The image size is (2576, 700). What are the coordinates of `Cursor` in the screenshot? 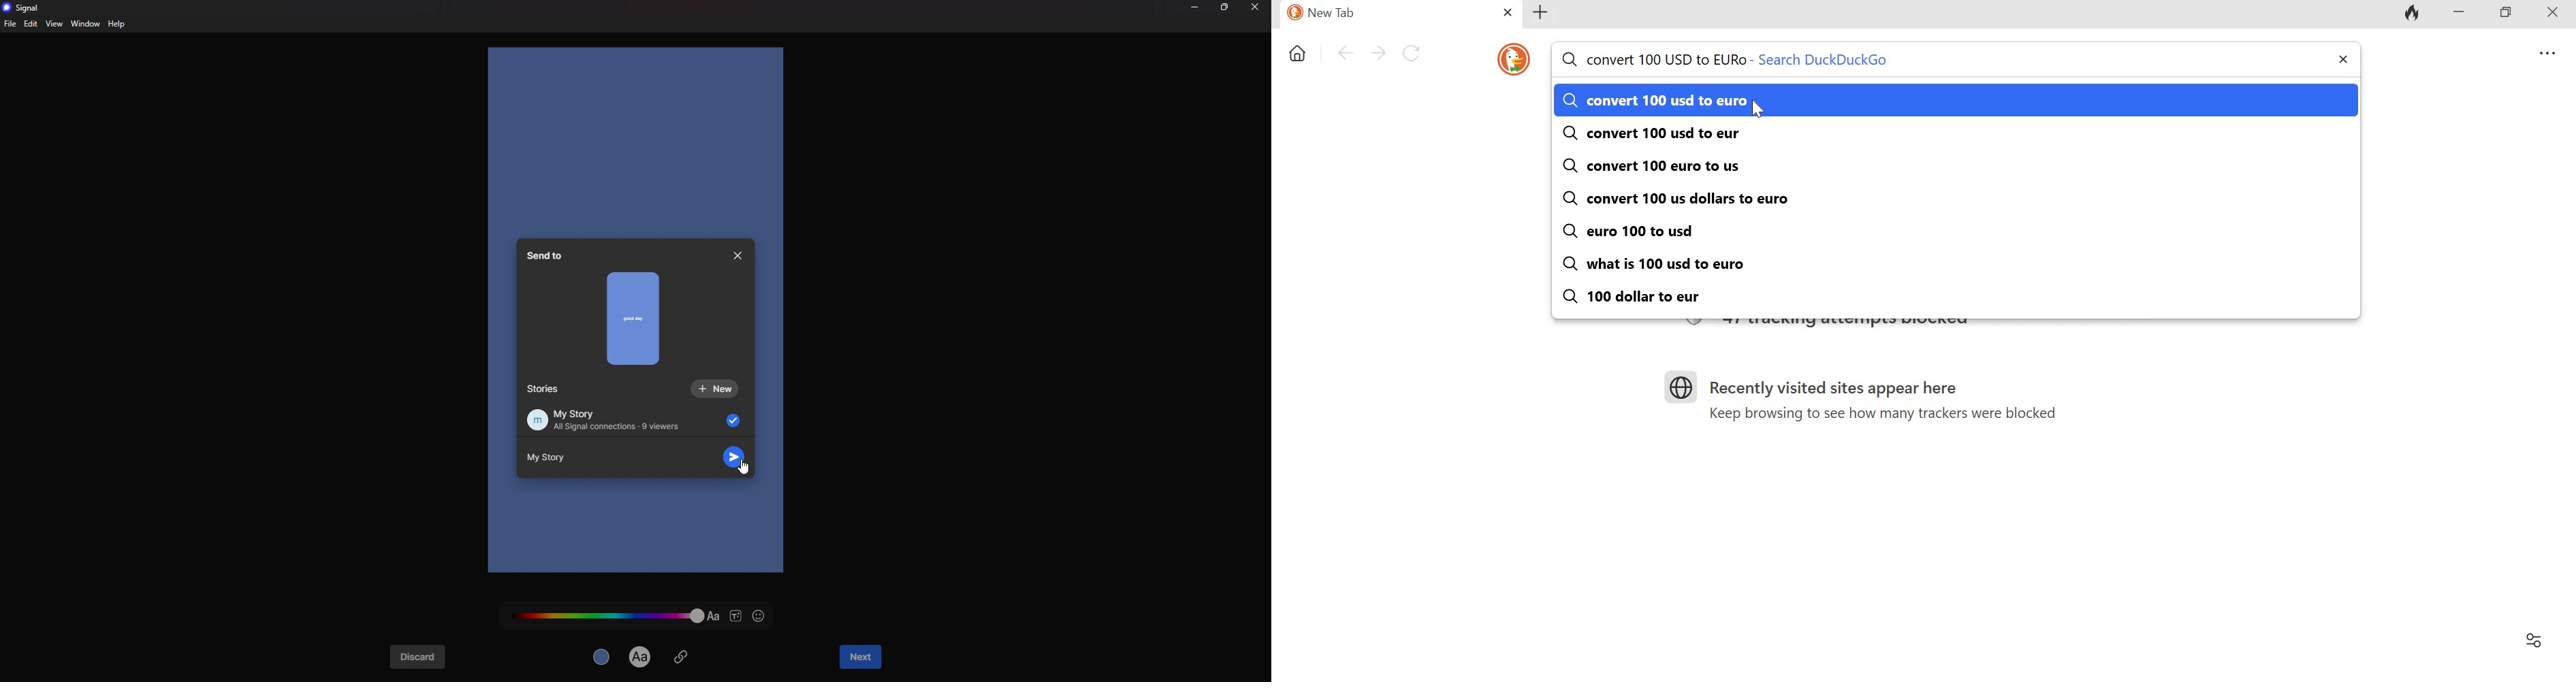 It's located at (1761, 110).